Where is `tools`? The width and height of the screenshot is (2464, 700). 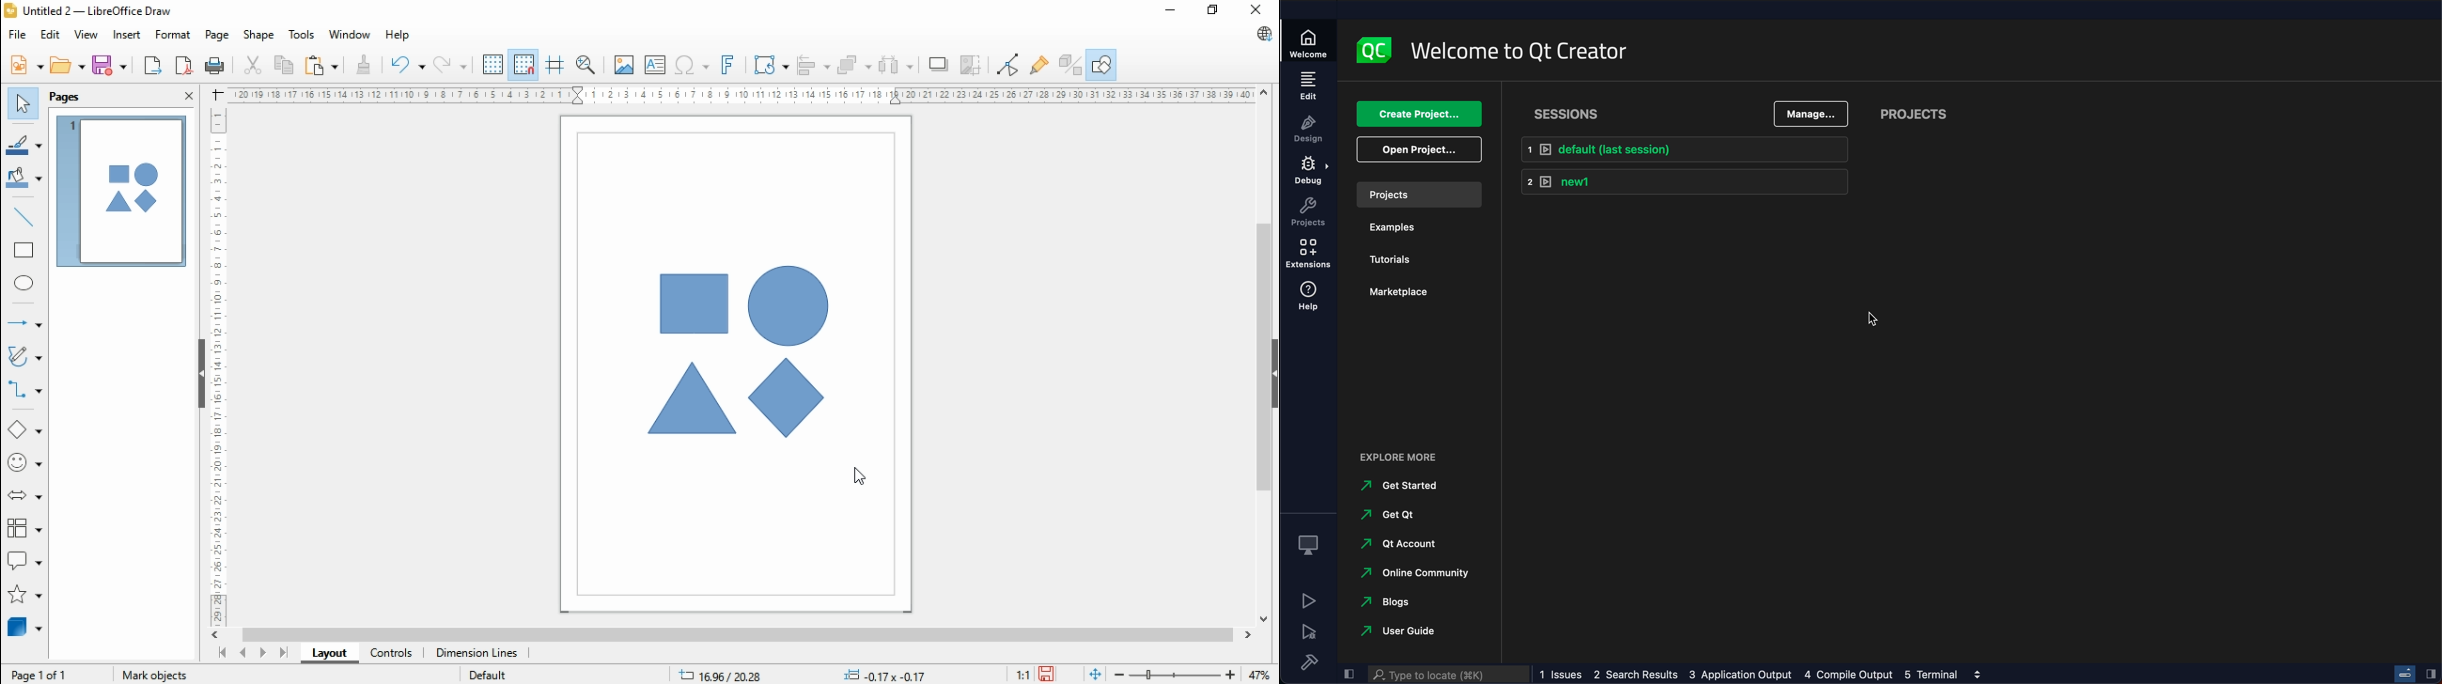
tools is located at coordinates (303, 34).